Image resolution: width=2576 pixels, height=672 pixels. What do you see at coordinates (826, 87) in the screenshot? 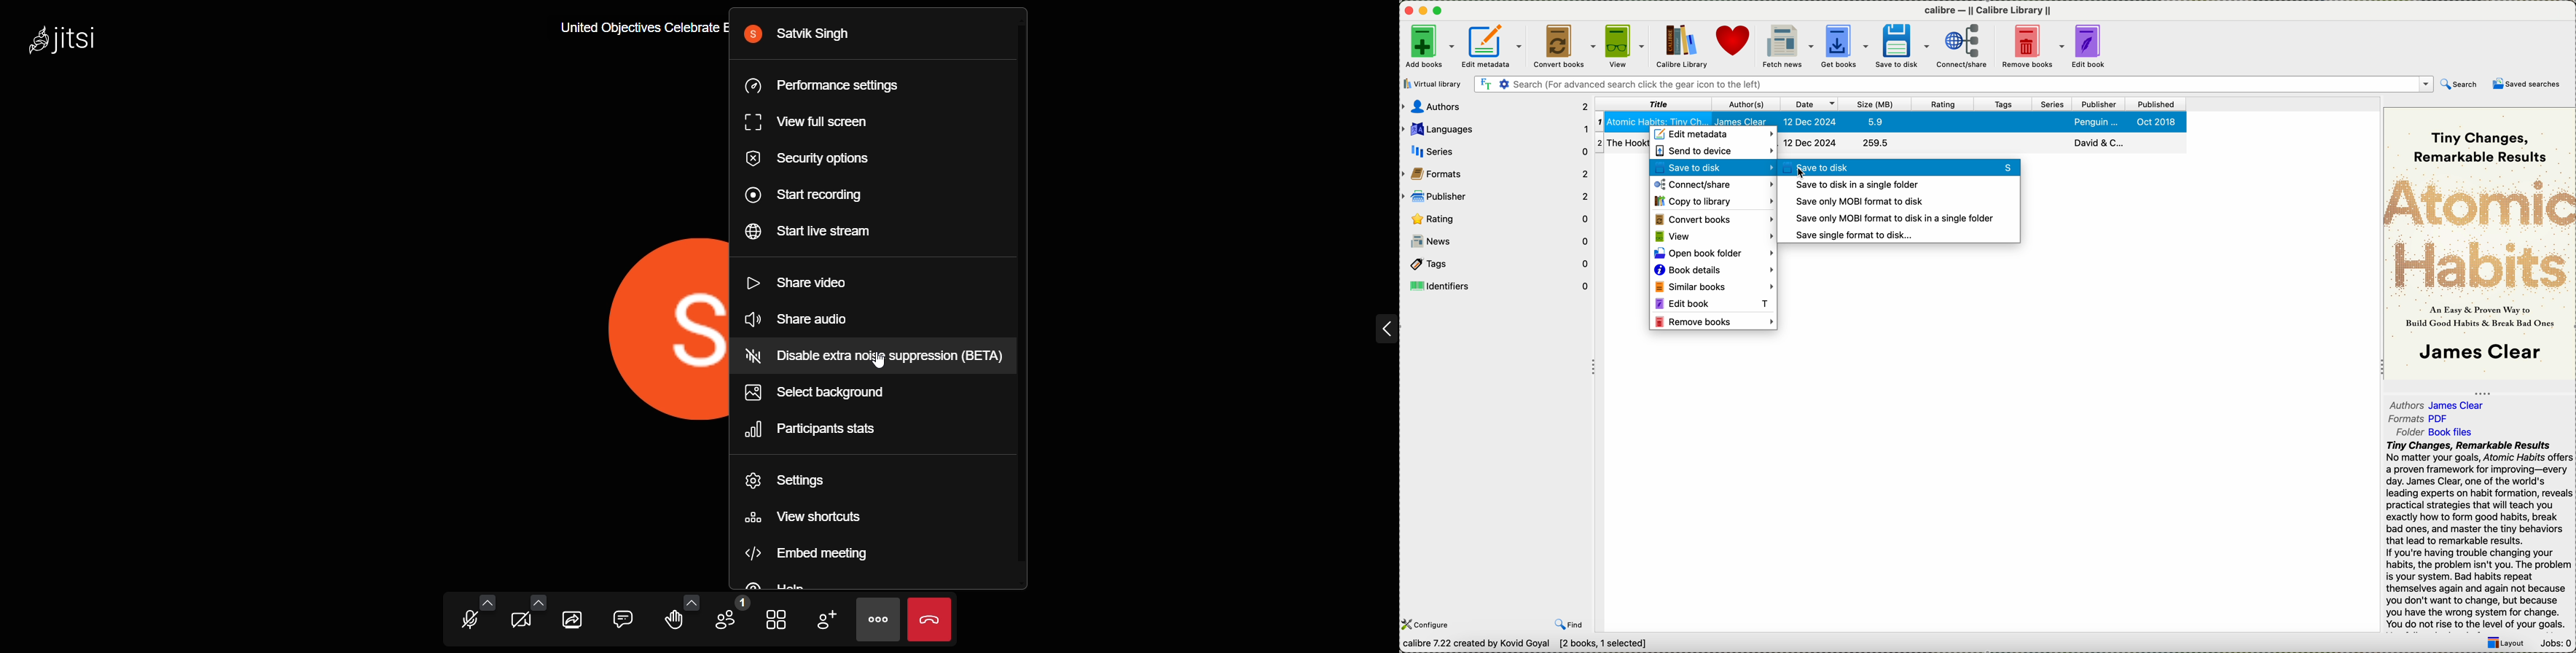
I see `performance setting` at bounding box center [826, 87].